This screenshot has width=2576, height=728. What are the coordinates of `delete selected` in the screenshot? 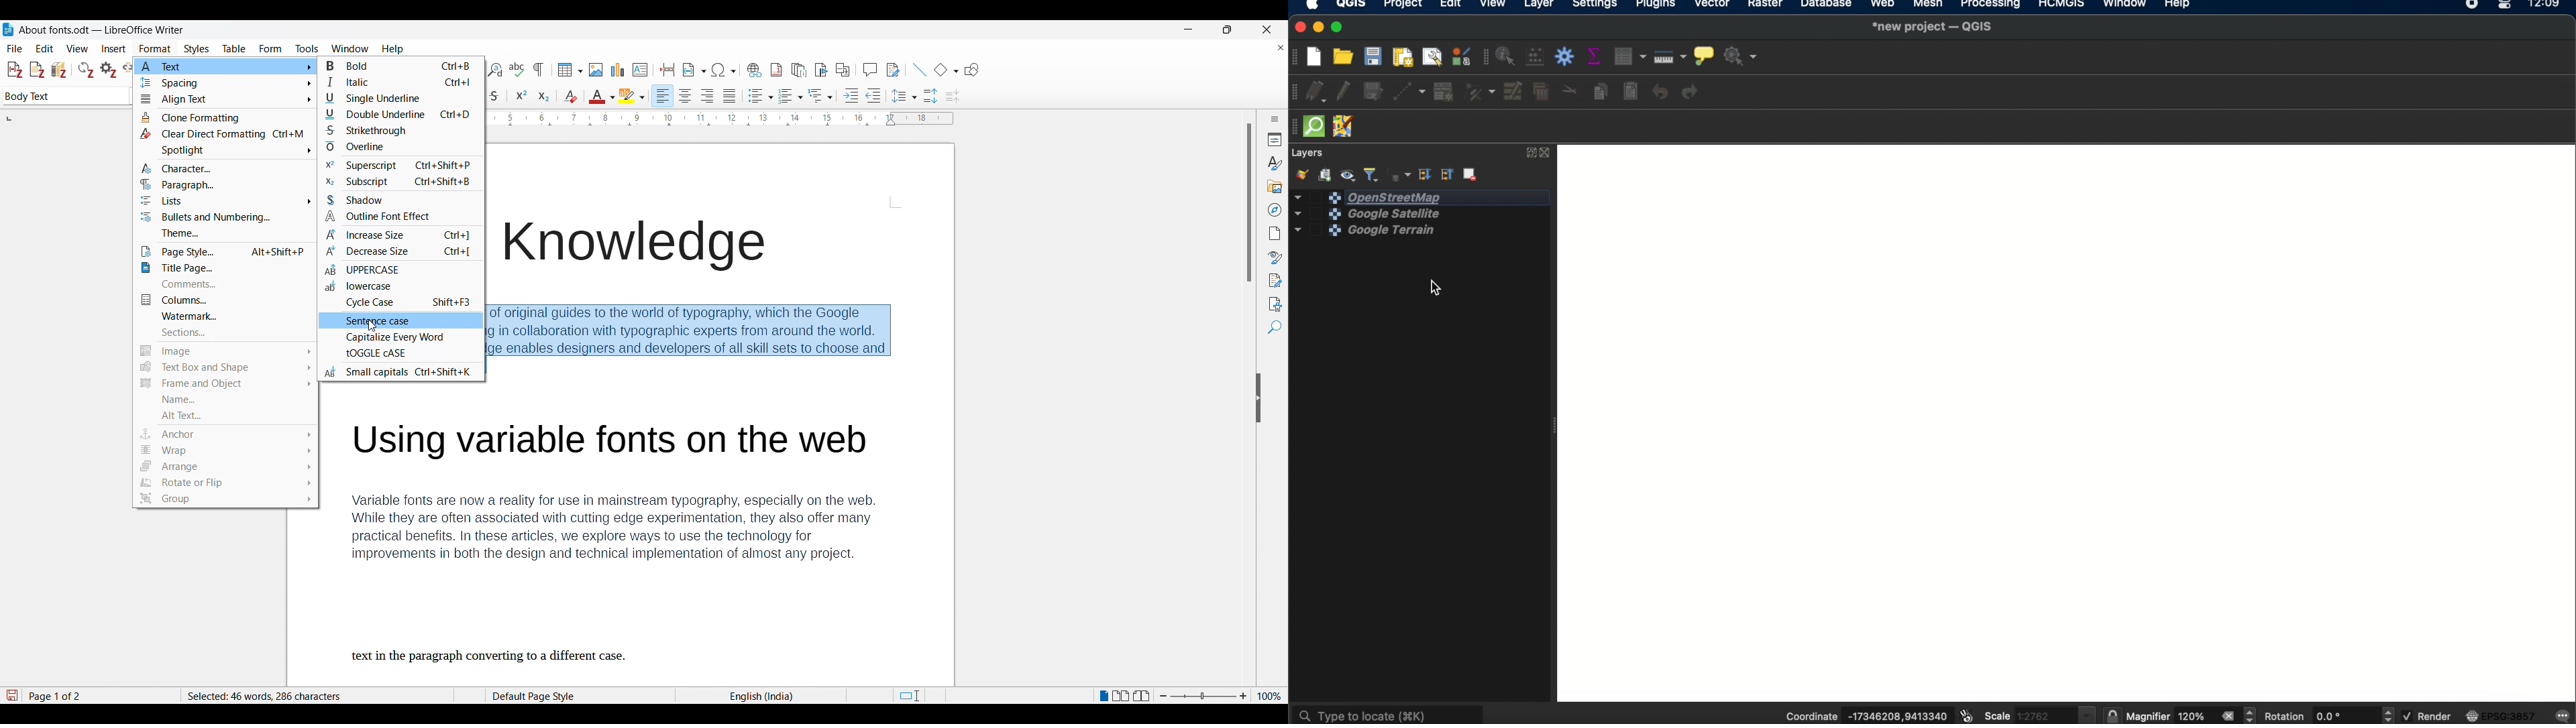 It's located at (1541, 93).